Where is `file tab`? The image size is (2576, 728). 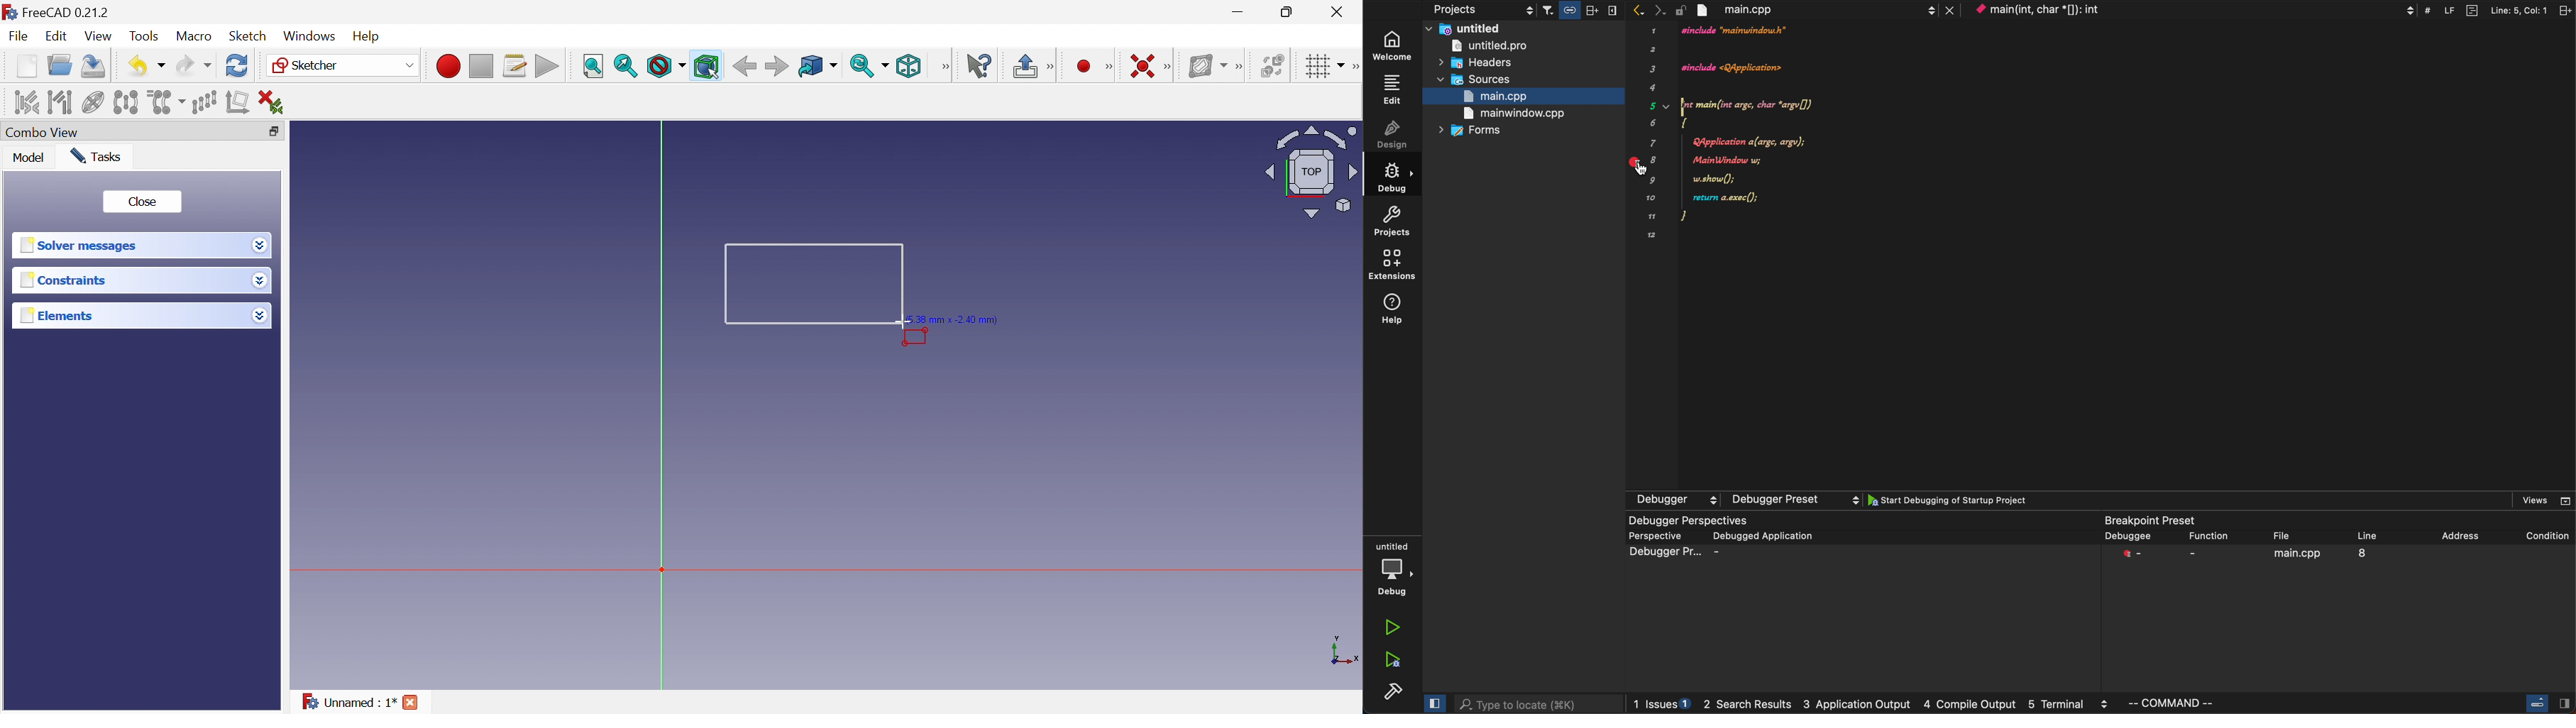
file tab is located at coordinates (1823, 11).